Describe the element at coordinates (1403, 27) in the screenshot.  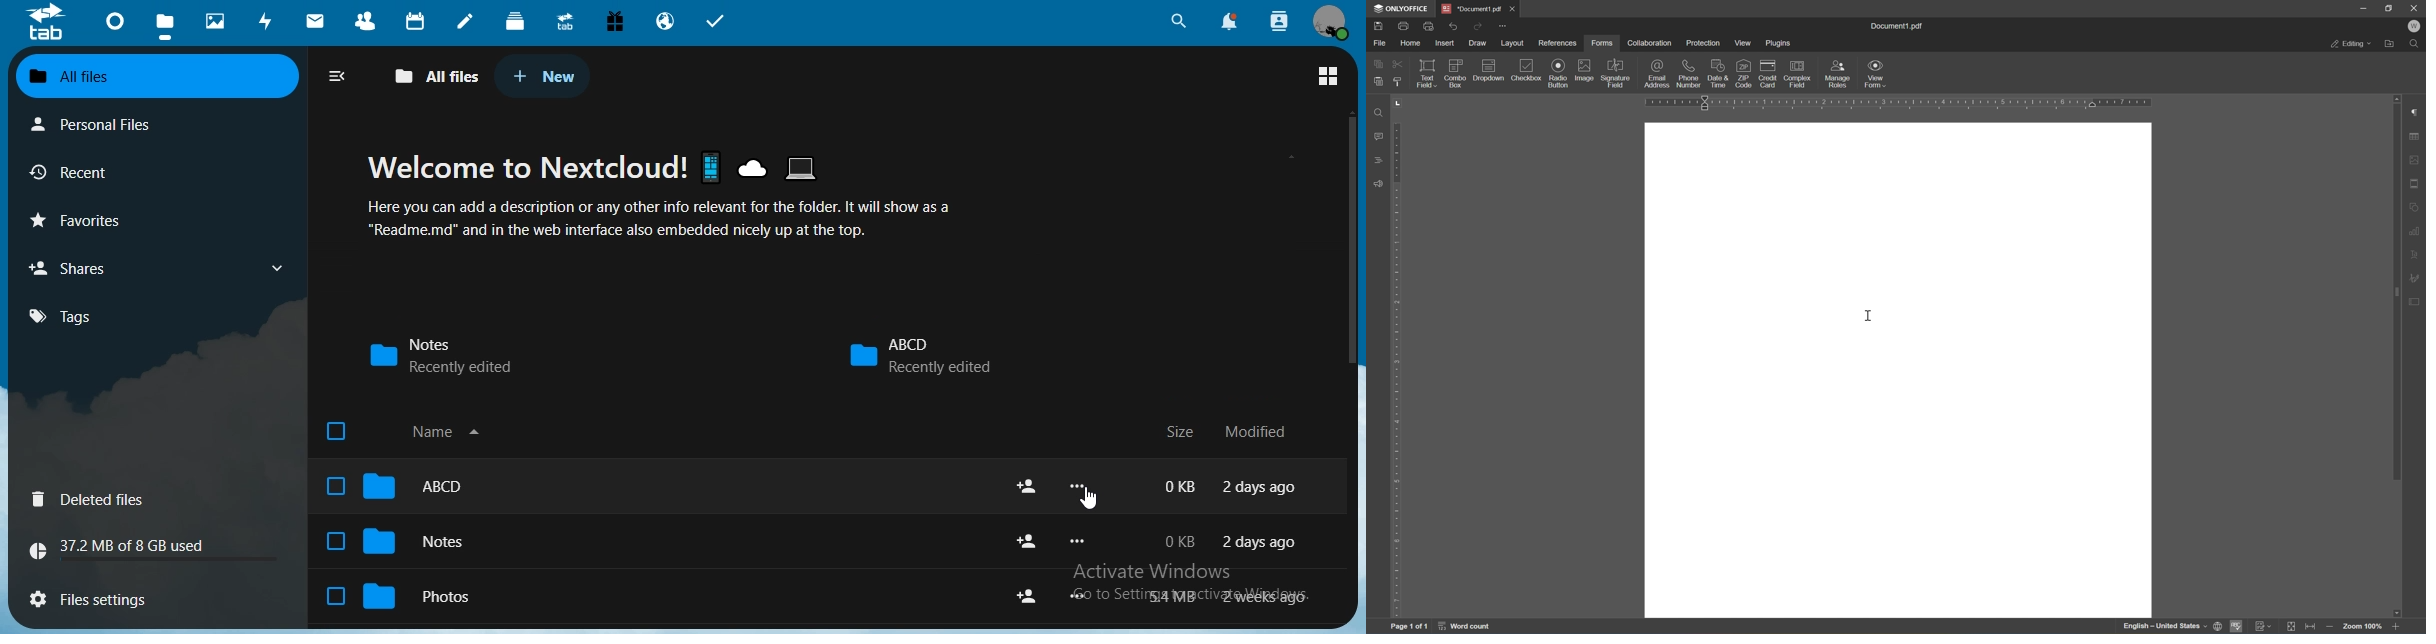
I see `print` at that location.